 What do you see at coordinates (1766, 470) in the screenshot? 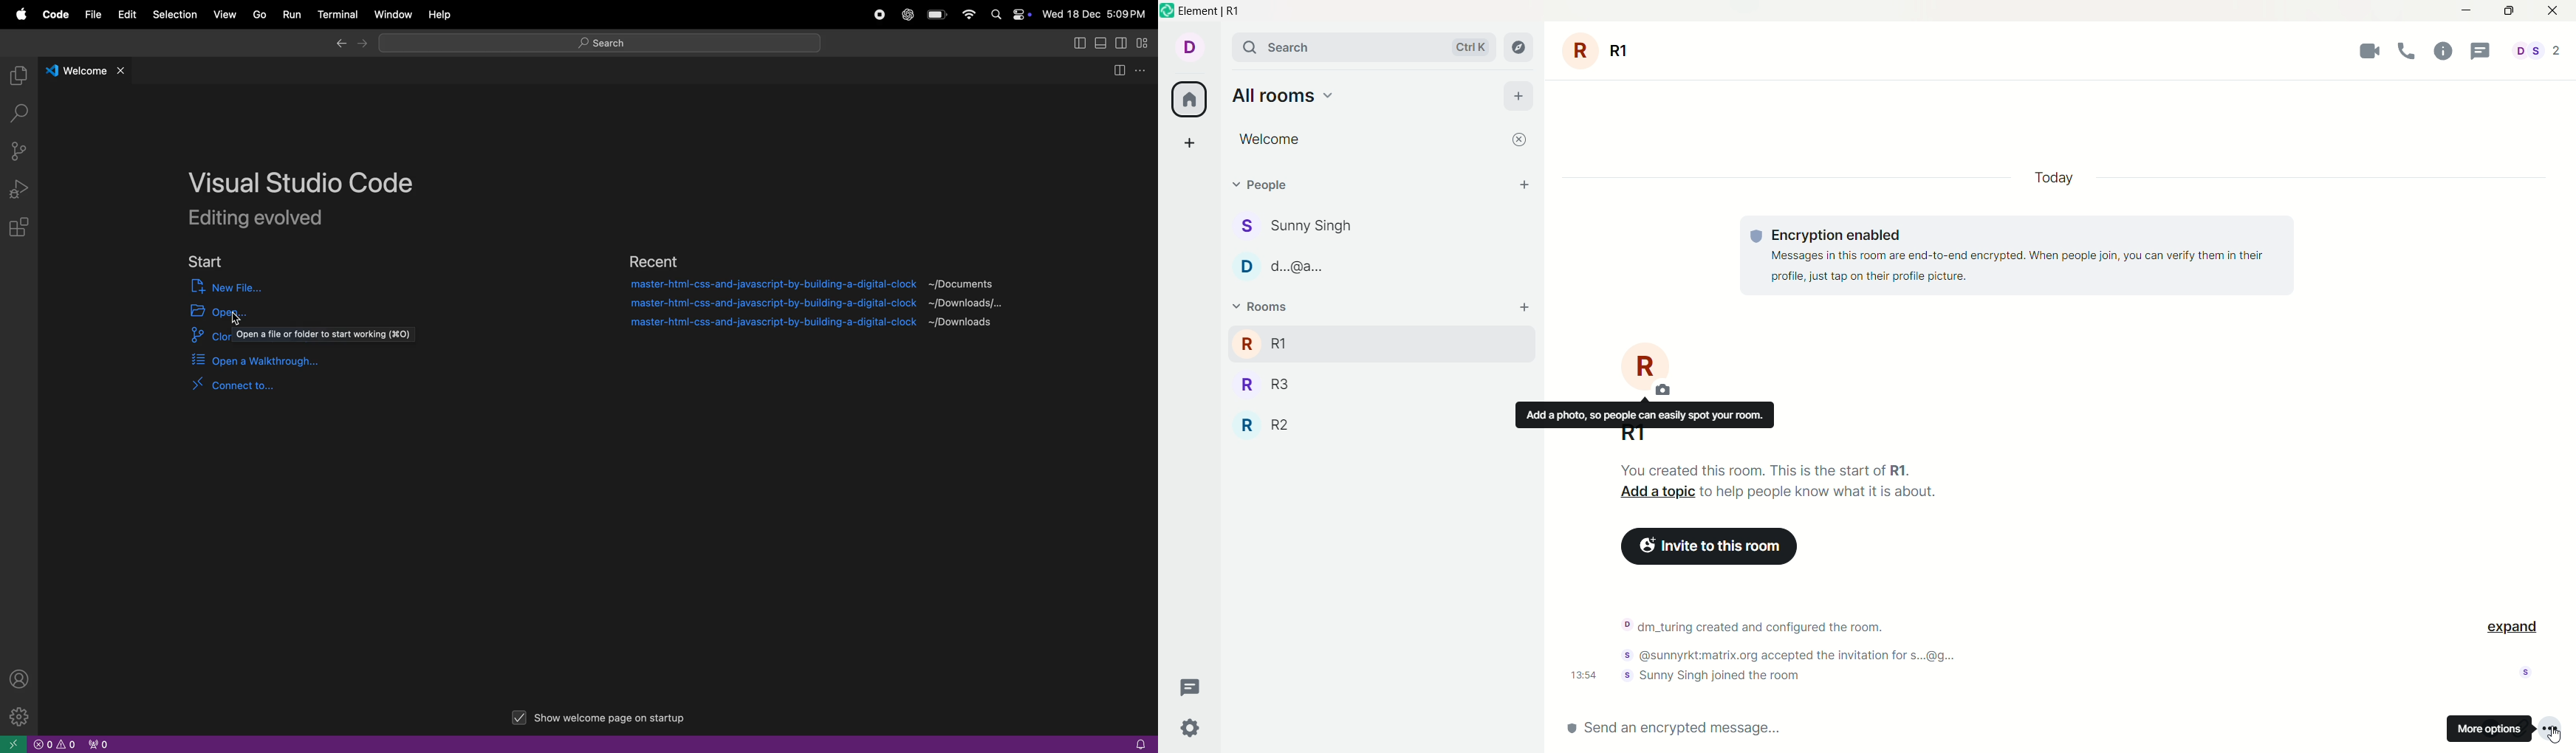
I see `Text` at bounding box center [1766, 470].